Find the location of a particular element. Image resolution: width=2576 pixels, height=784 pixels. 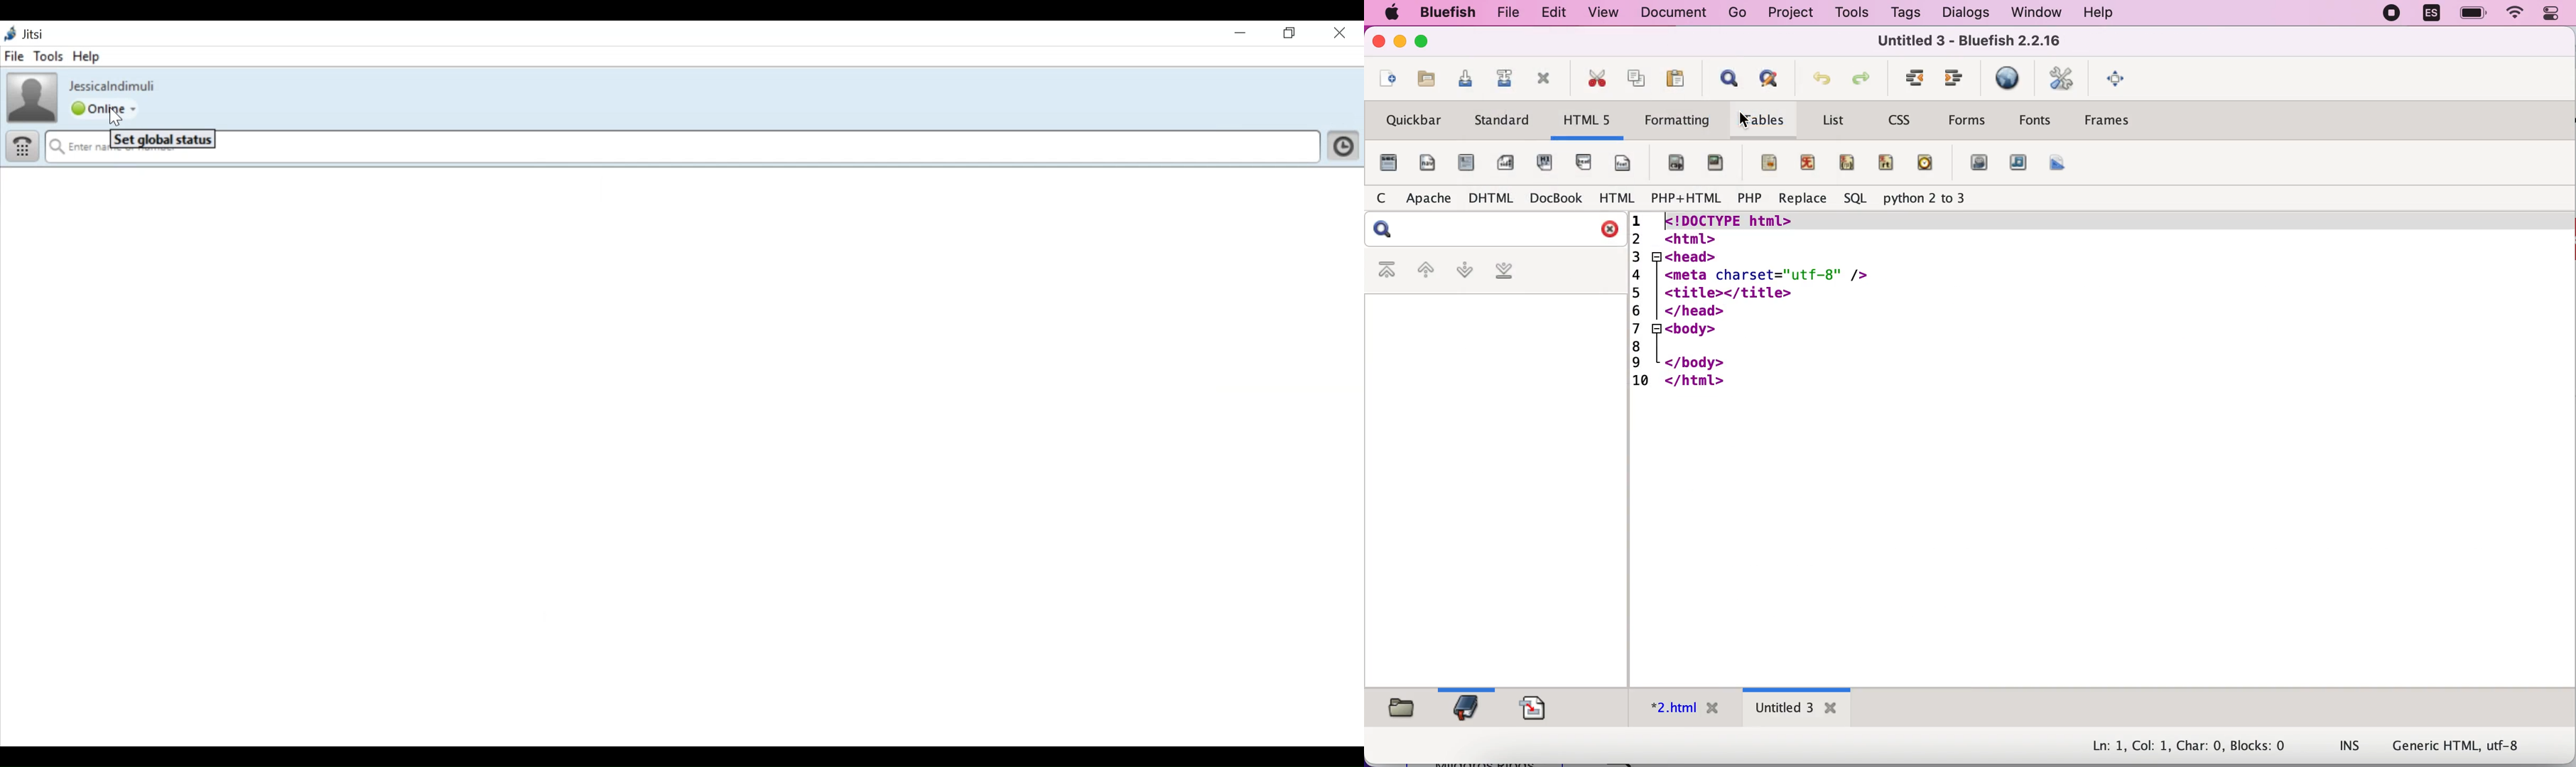

new file is located at coordinates (1385, 82).